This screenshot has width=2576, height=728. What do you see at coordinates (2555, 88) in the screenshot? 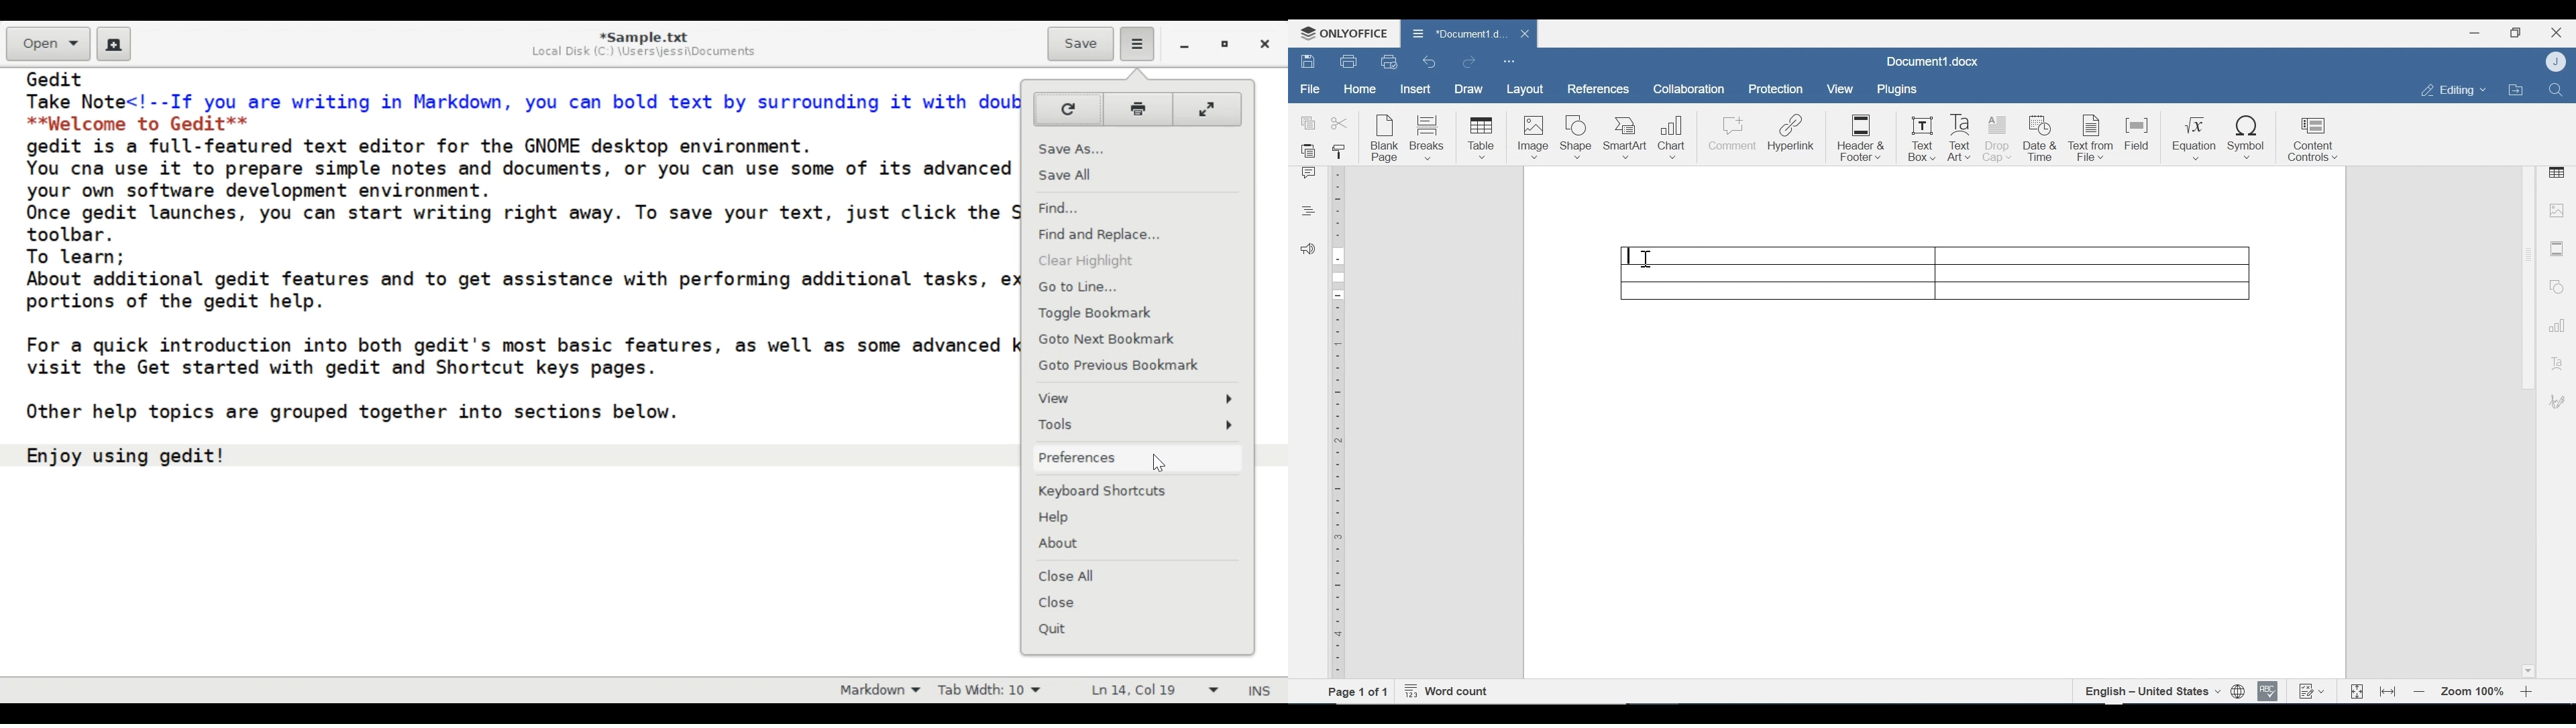
I see `Find` at bounding box center [2555, 88].